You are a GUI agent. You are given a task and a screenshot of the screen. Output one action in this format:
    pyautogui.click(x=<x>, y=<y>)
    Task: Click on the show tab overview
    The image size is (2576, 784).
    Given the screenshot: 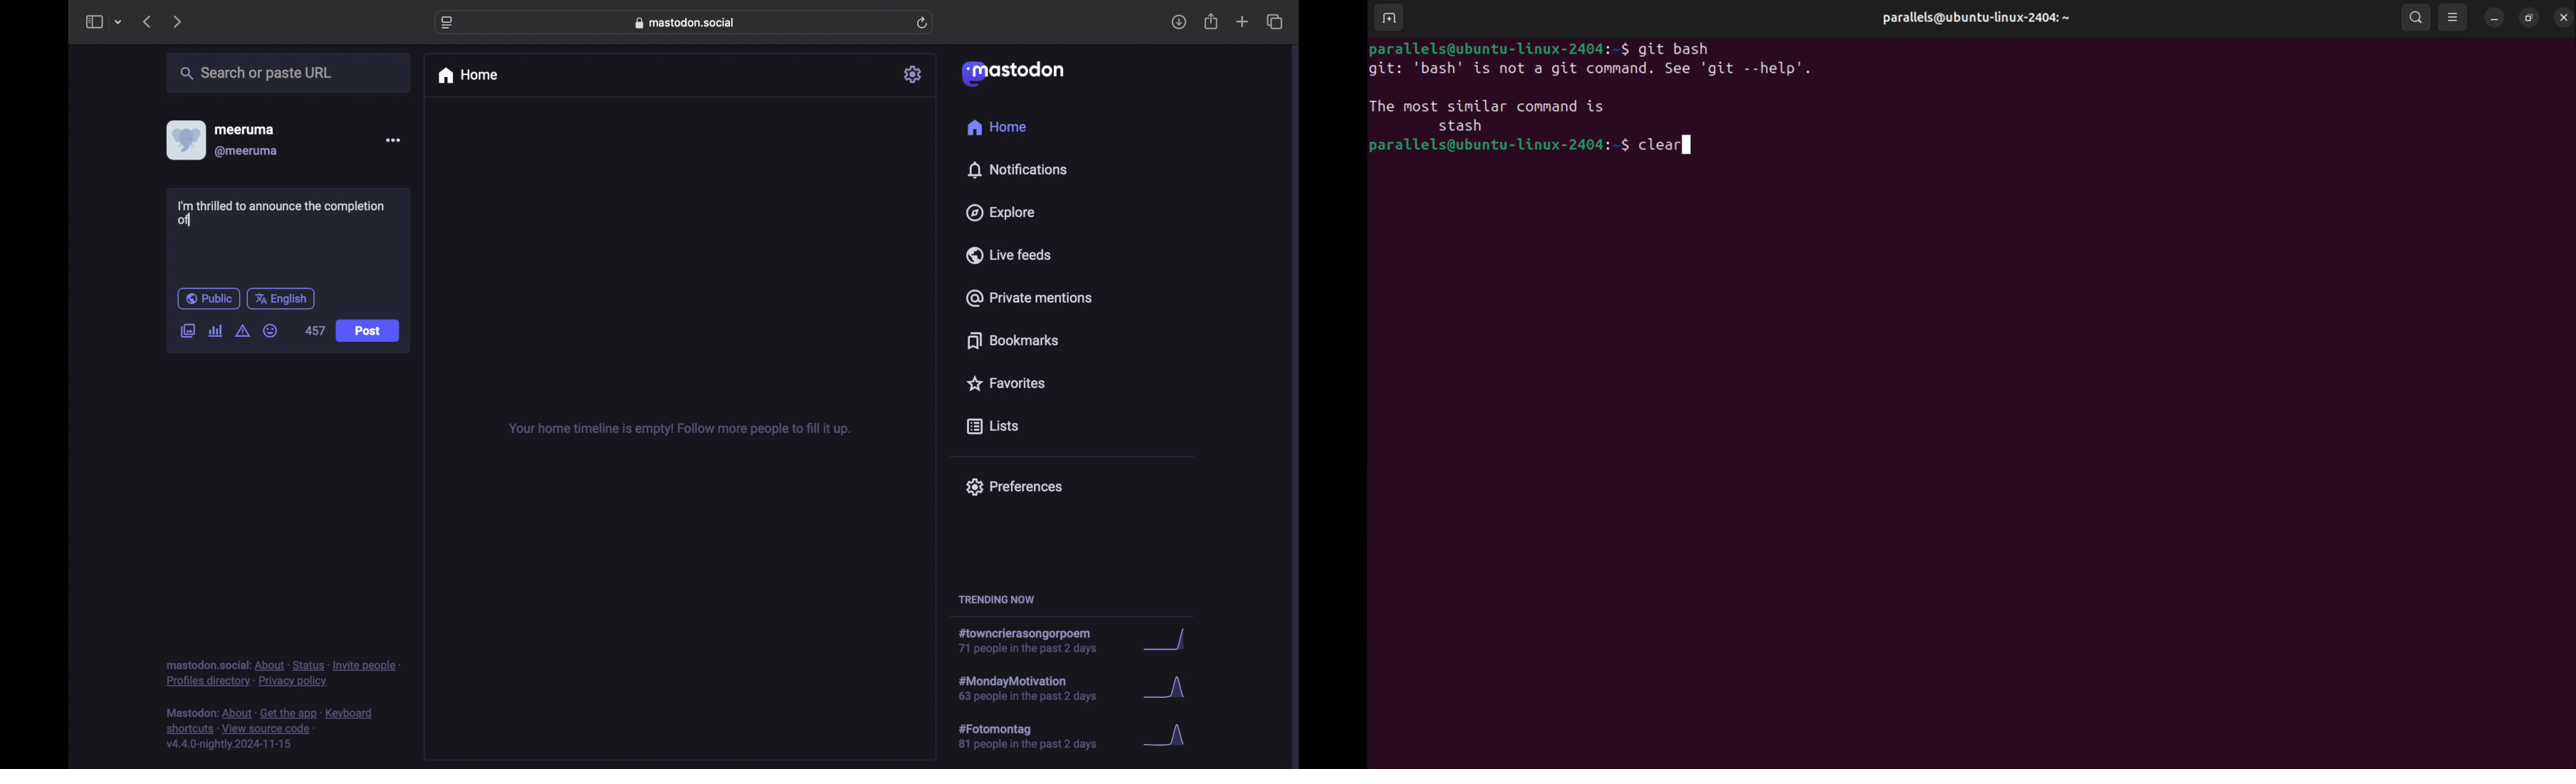 What is the action you would take?
    pyautogui.click(x=1276, y=21)
    